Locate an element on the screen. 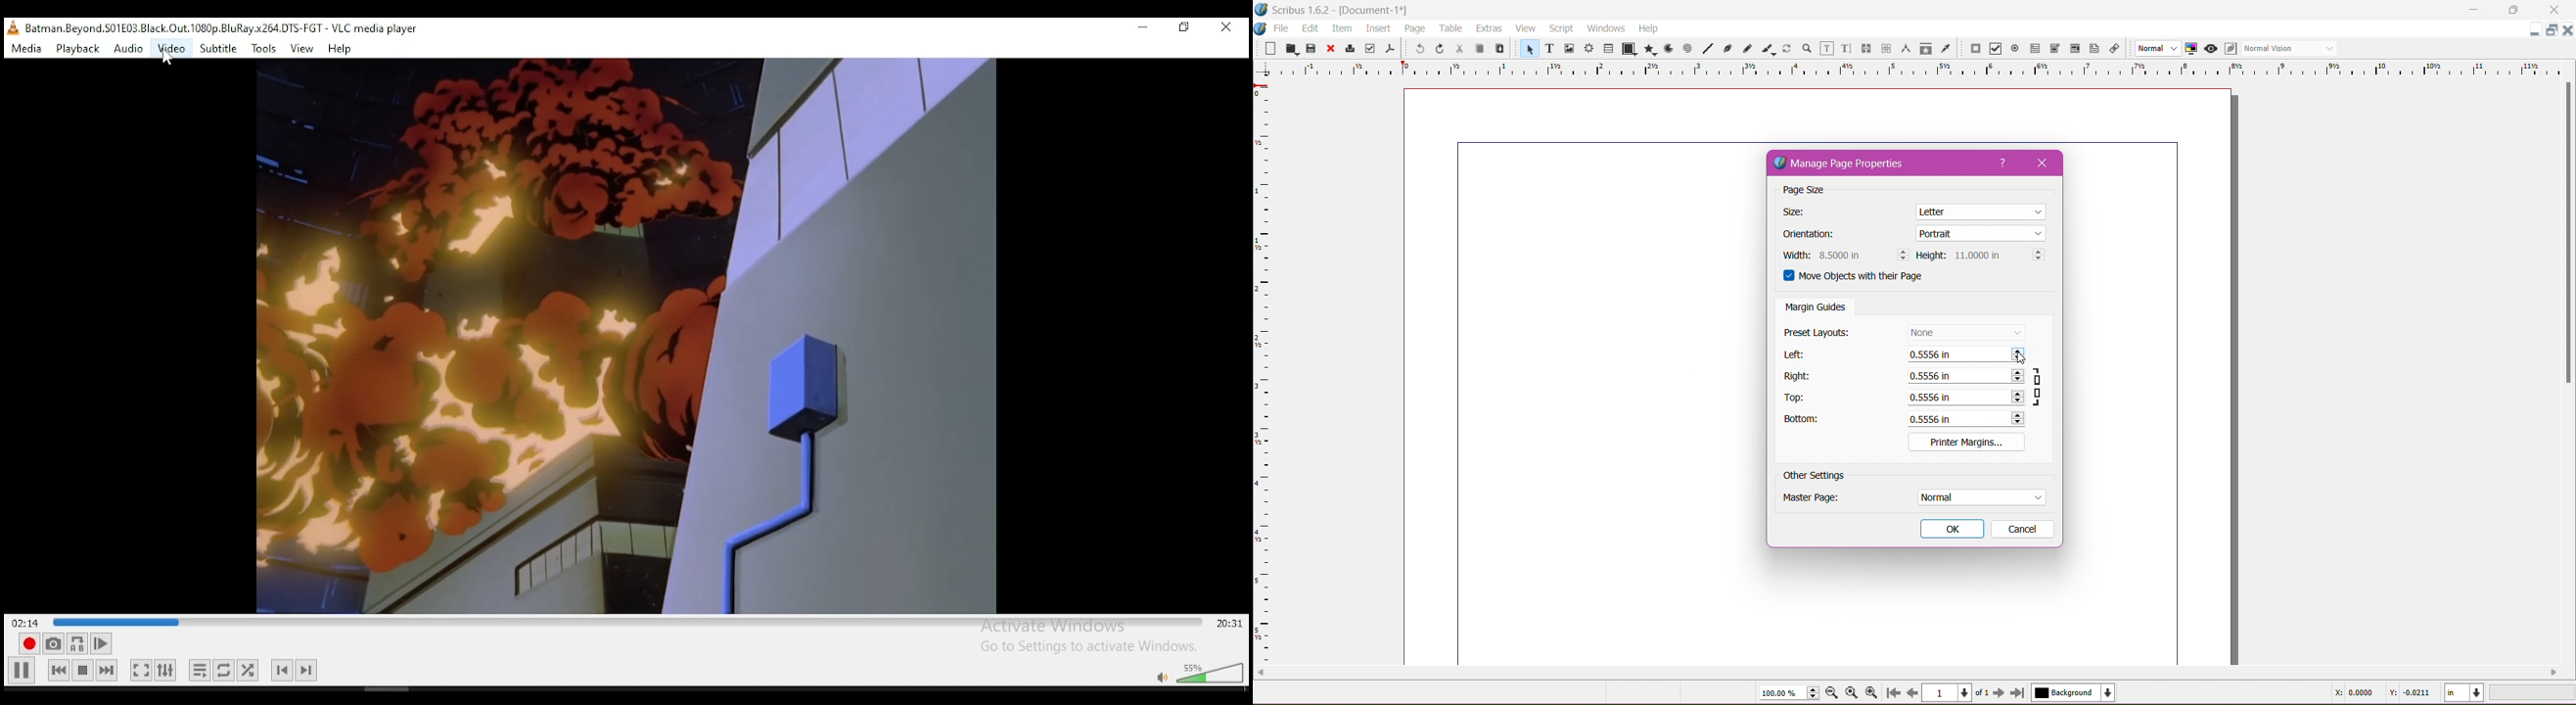  Page Size is located at coordinates (1815, 191).